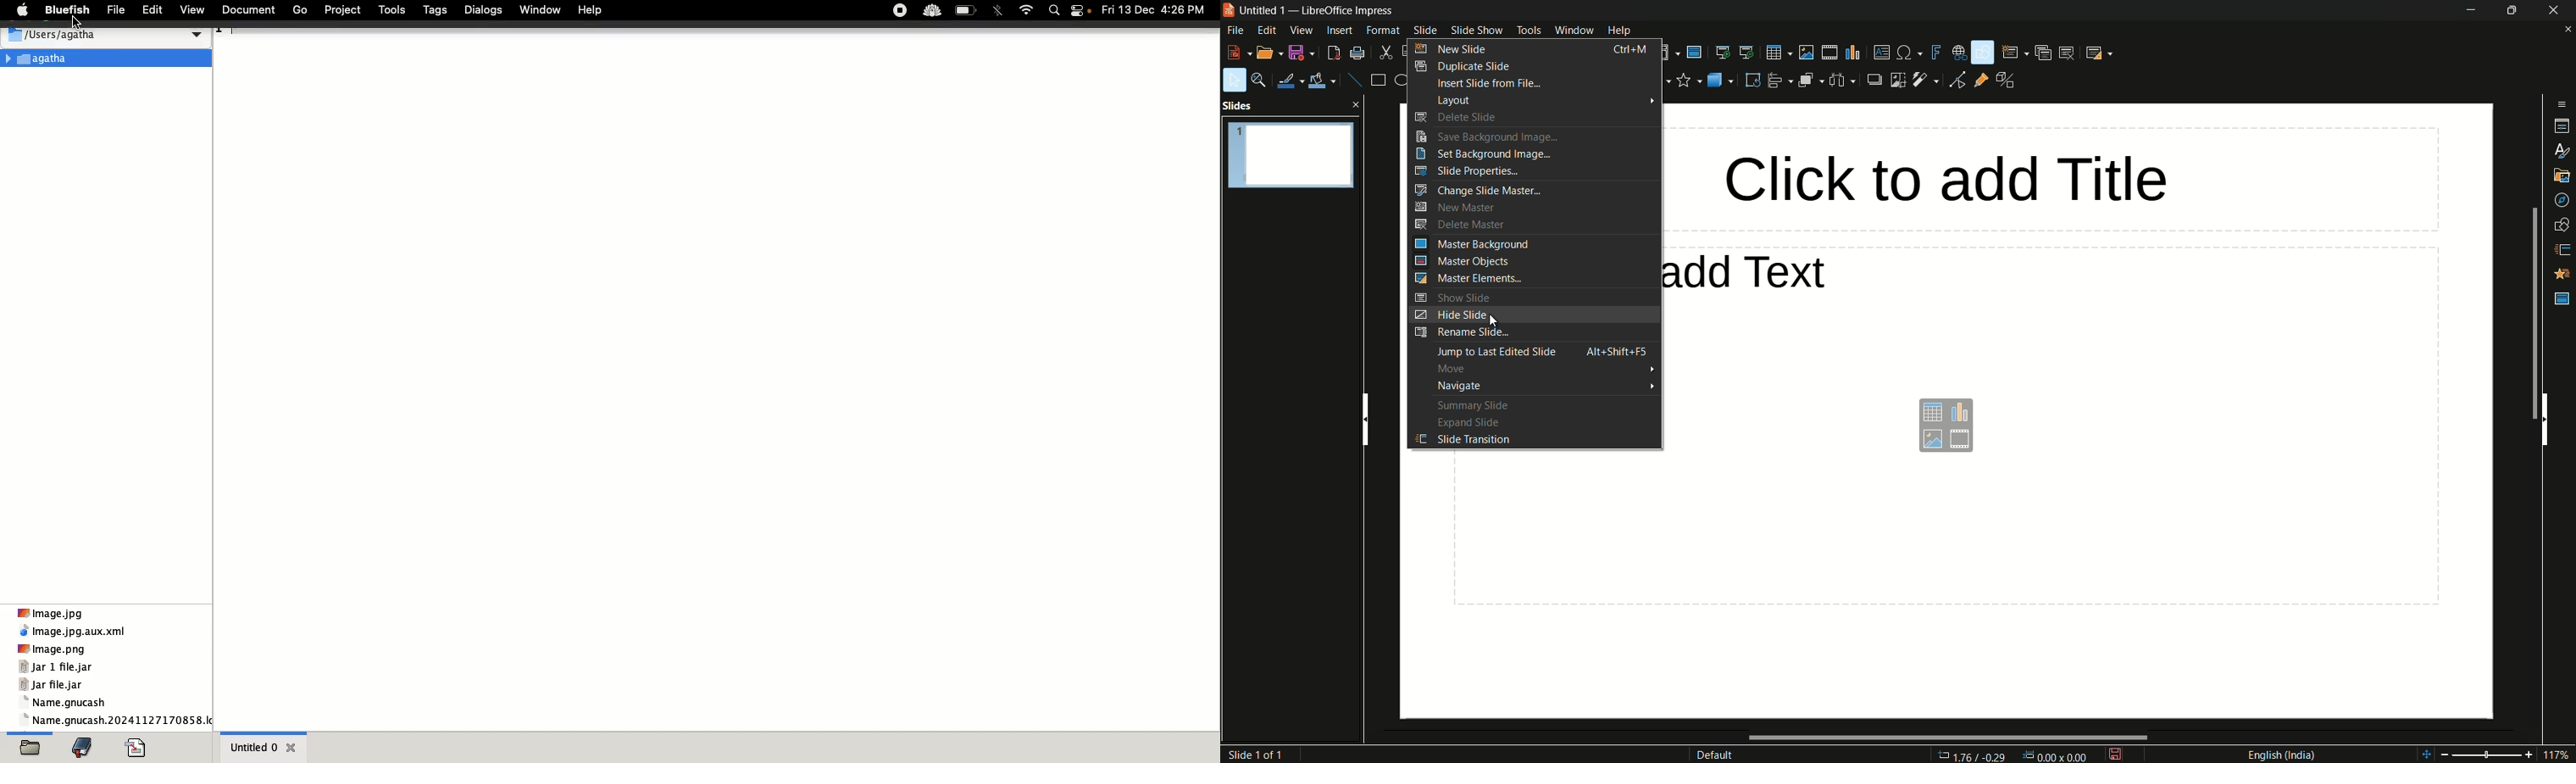 This screenshot has height=784, width=2576. What do you see at coordinates (2529, 757) in the screenshot?
I see `zoom in` at bounding box center [2529, 757].